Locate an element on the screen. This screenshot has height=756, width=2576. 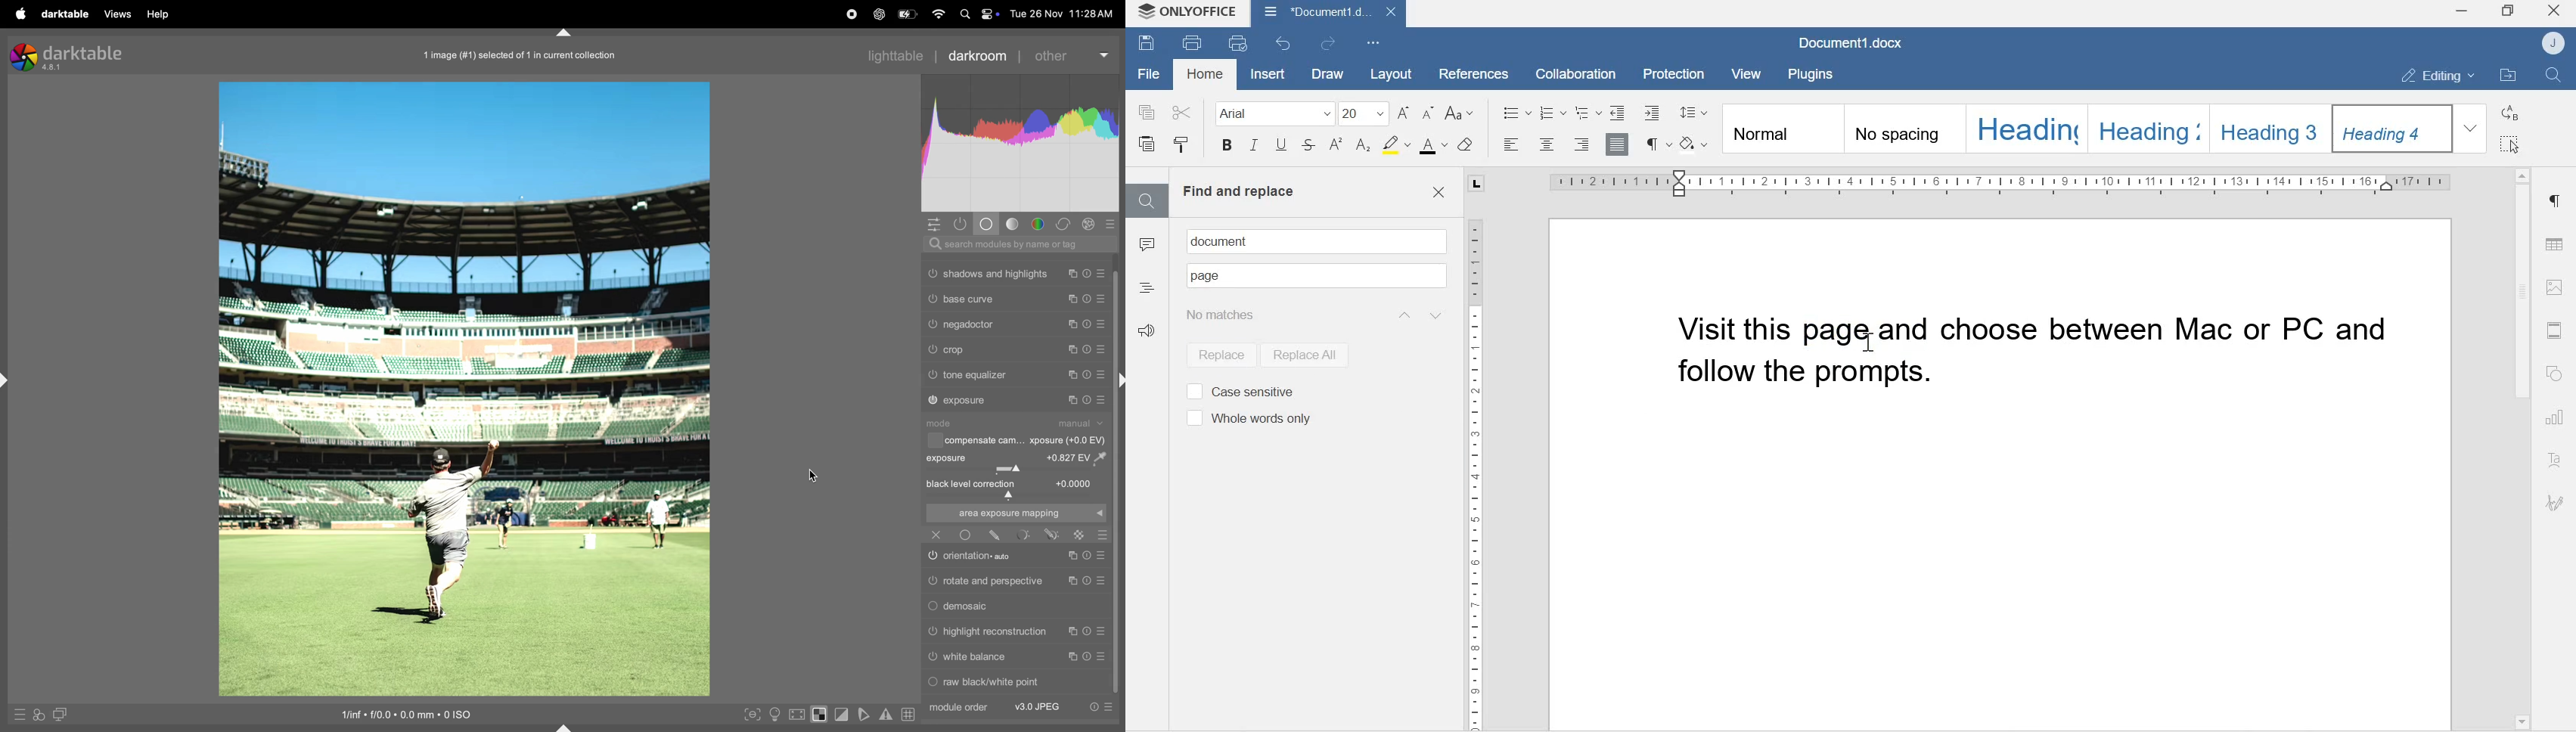
copy is located at coordinates (1072, 376).